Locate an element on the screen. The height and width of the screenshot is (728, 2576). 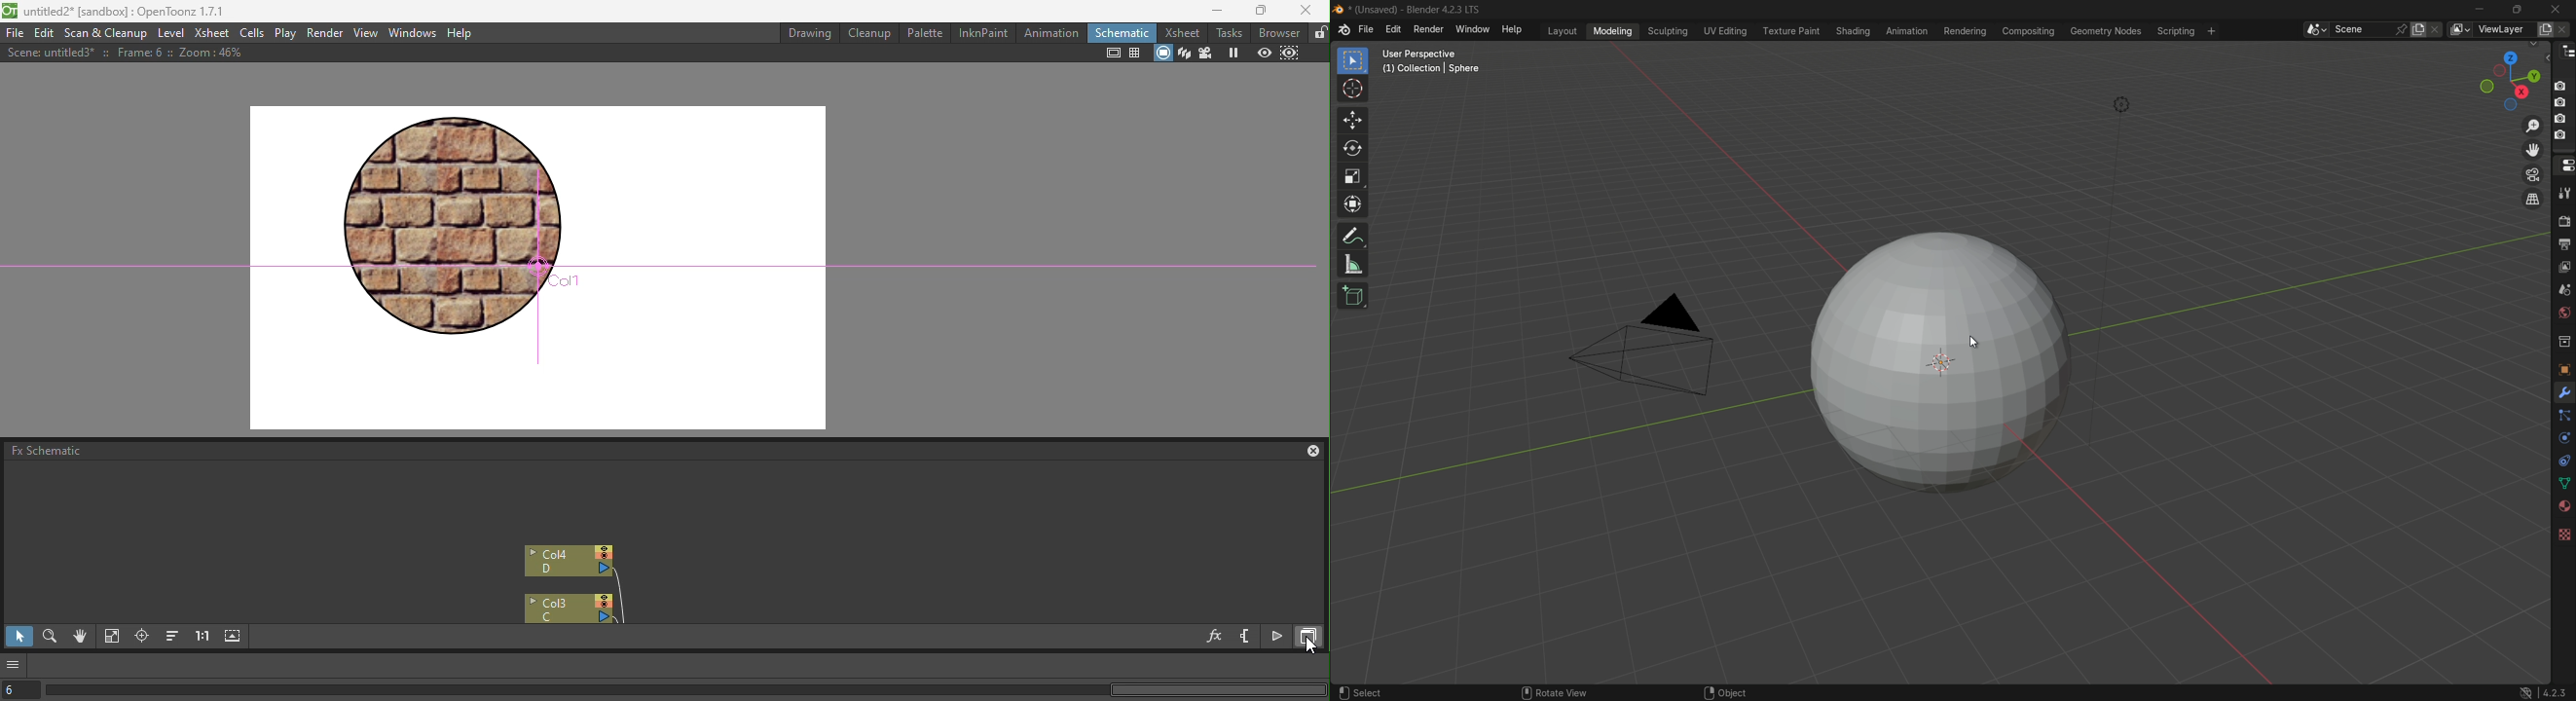
Xsheet is located at coordinates (211, 33).